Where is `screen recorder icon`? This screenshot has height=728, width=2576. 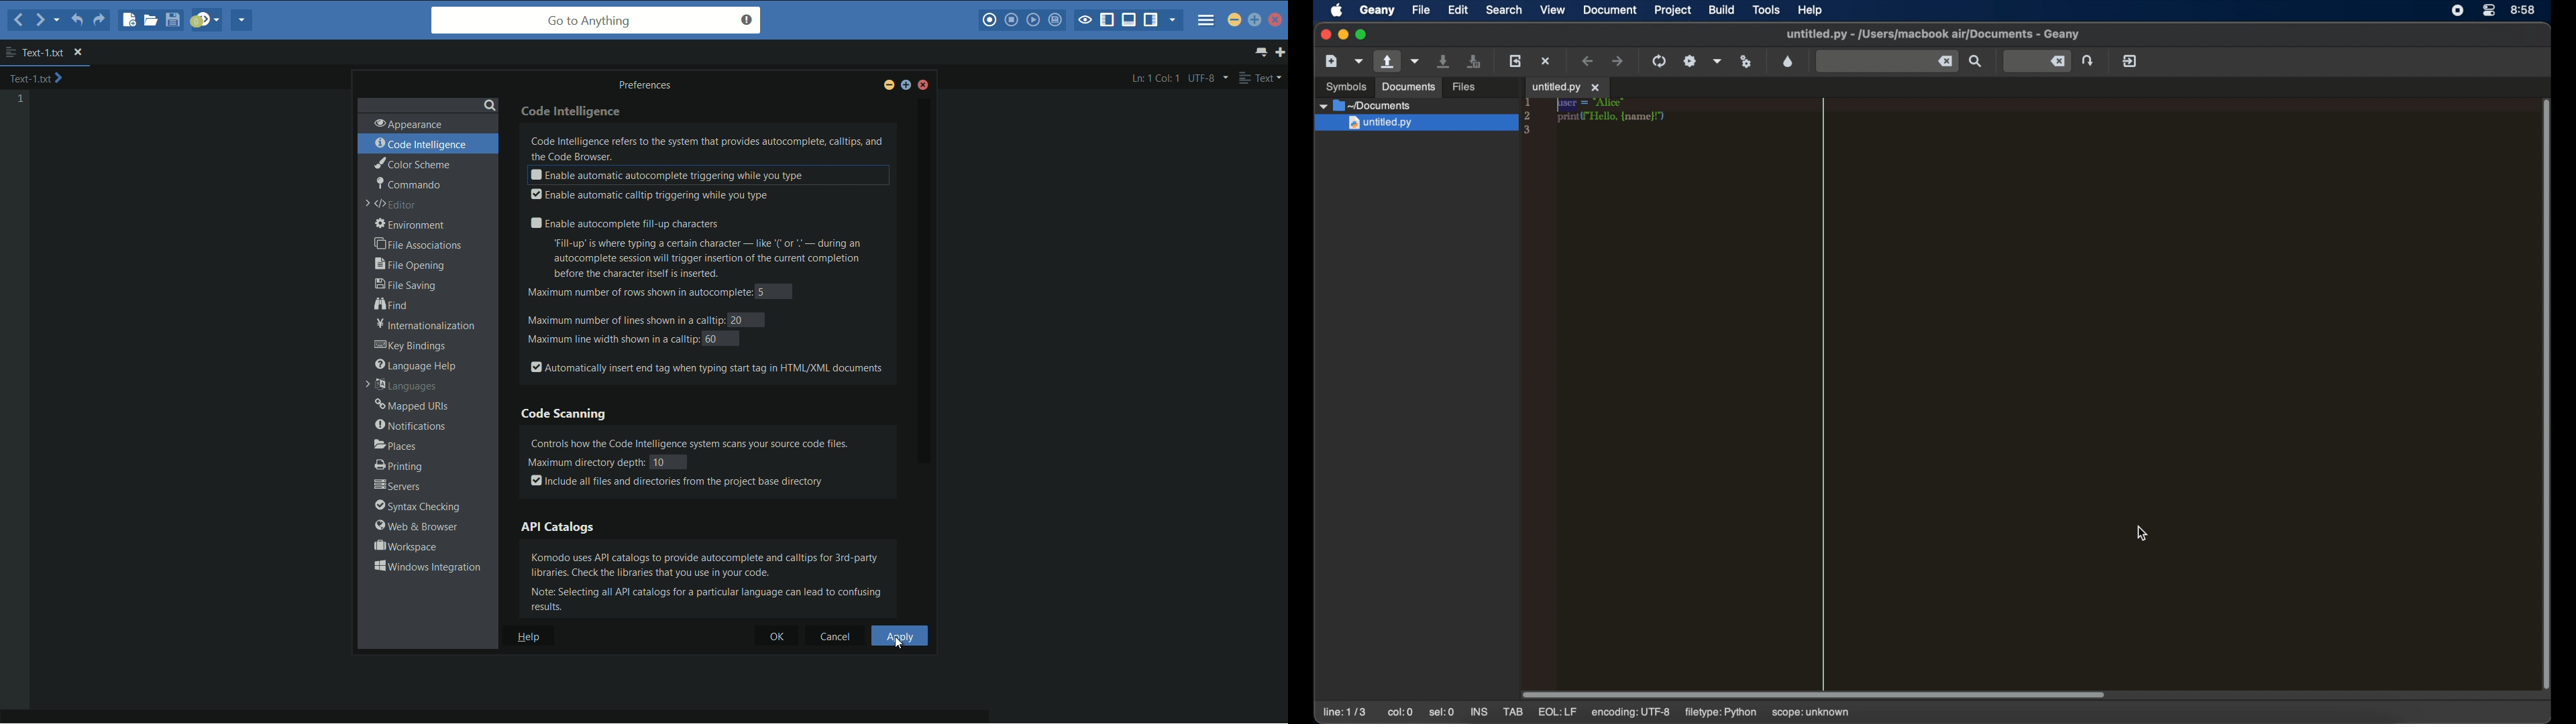 screen recorder icon is located at coordinates (2459, 11).